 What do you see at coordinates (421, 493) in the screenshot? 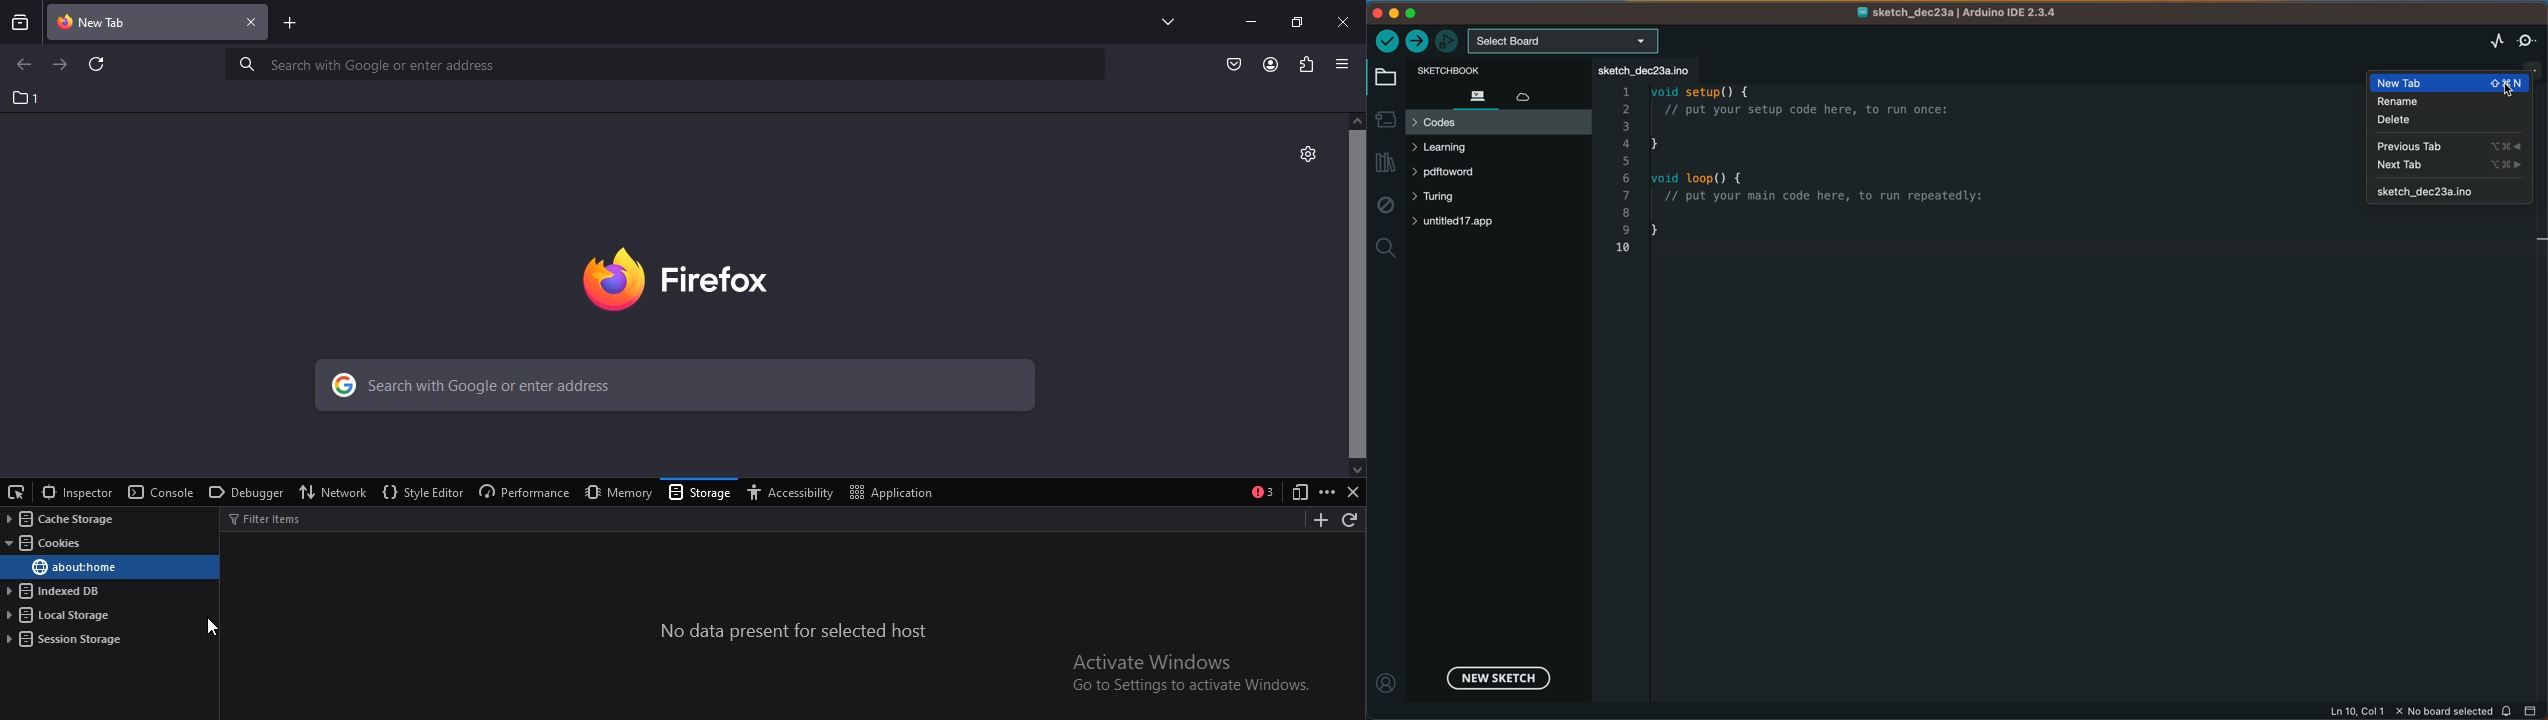
I see `style editor` at bounding box center [421, 493].